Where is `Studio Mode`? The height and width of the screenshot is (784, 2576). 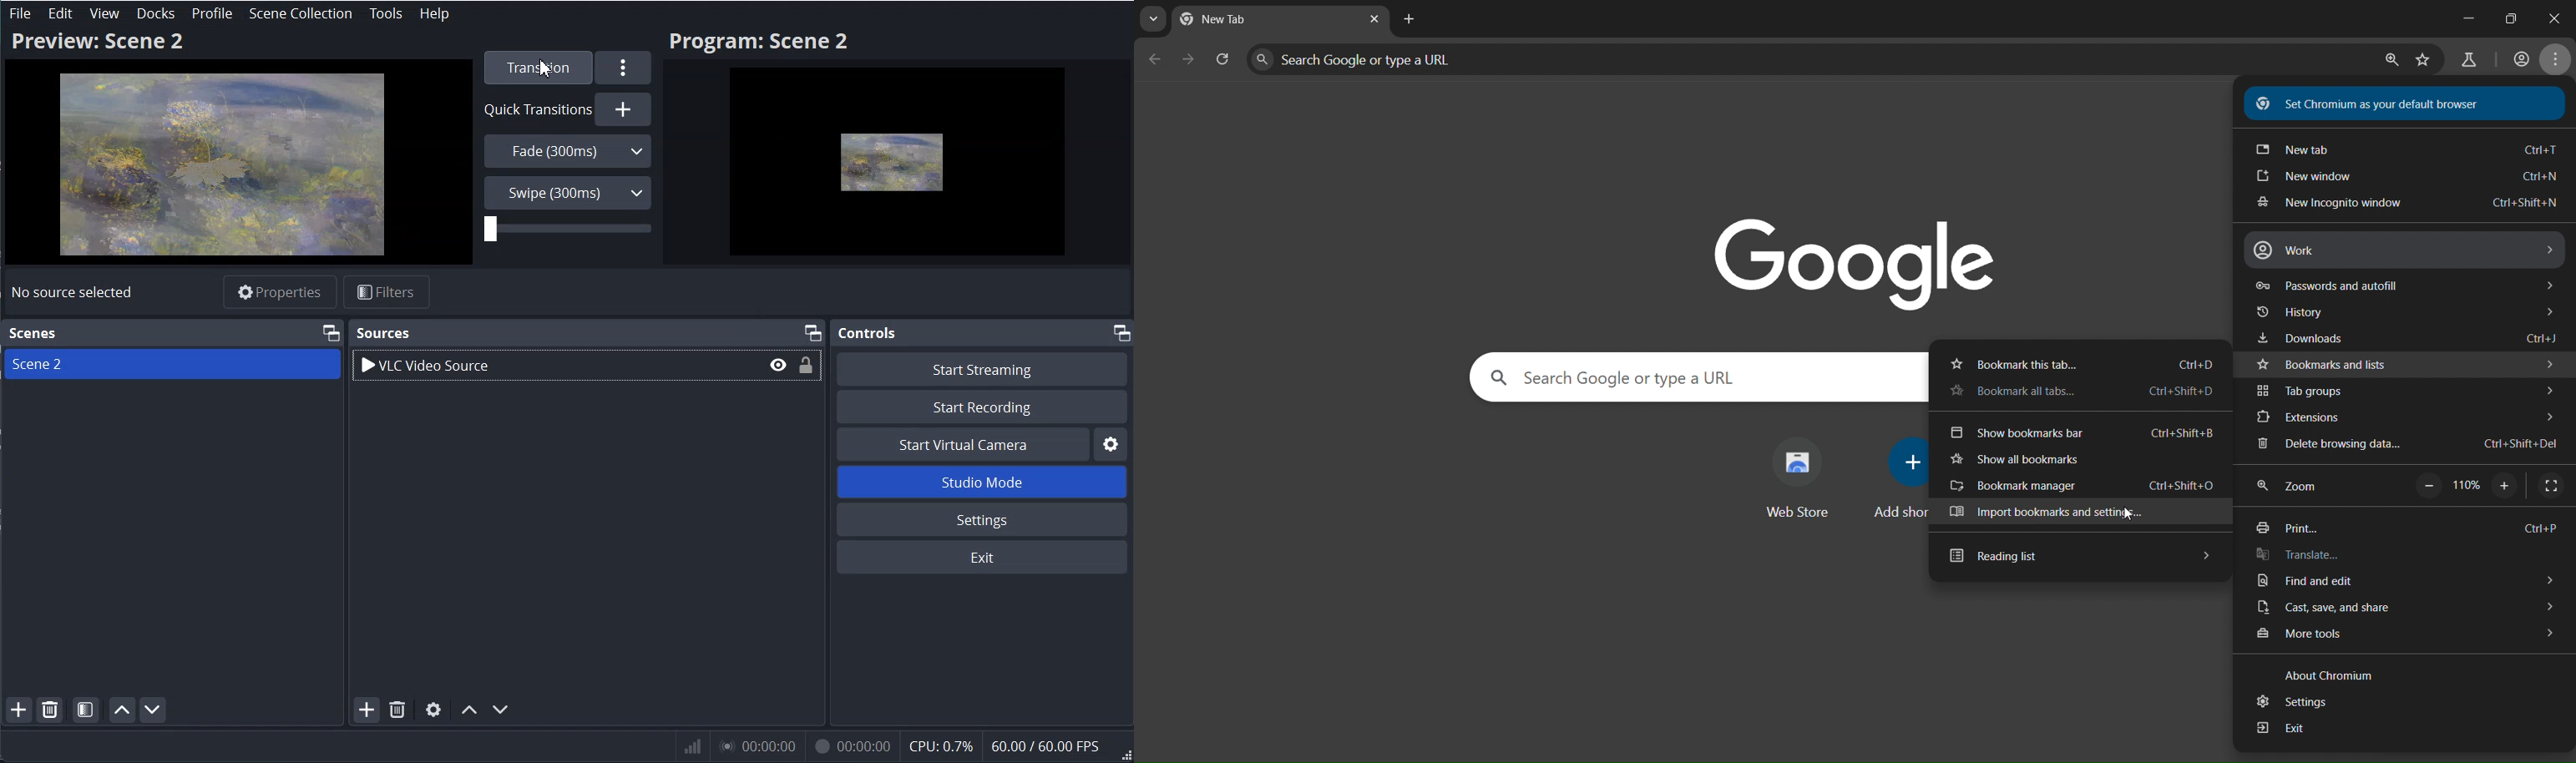 Studio Mode is located at coordinates (984, 481).